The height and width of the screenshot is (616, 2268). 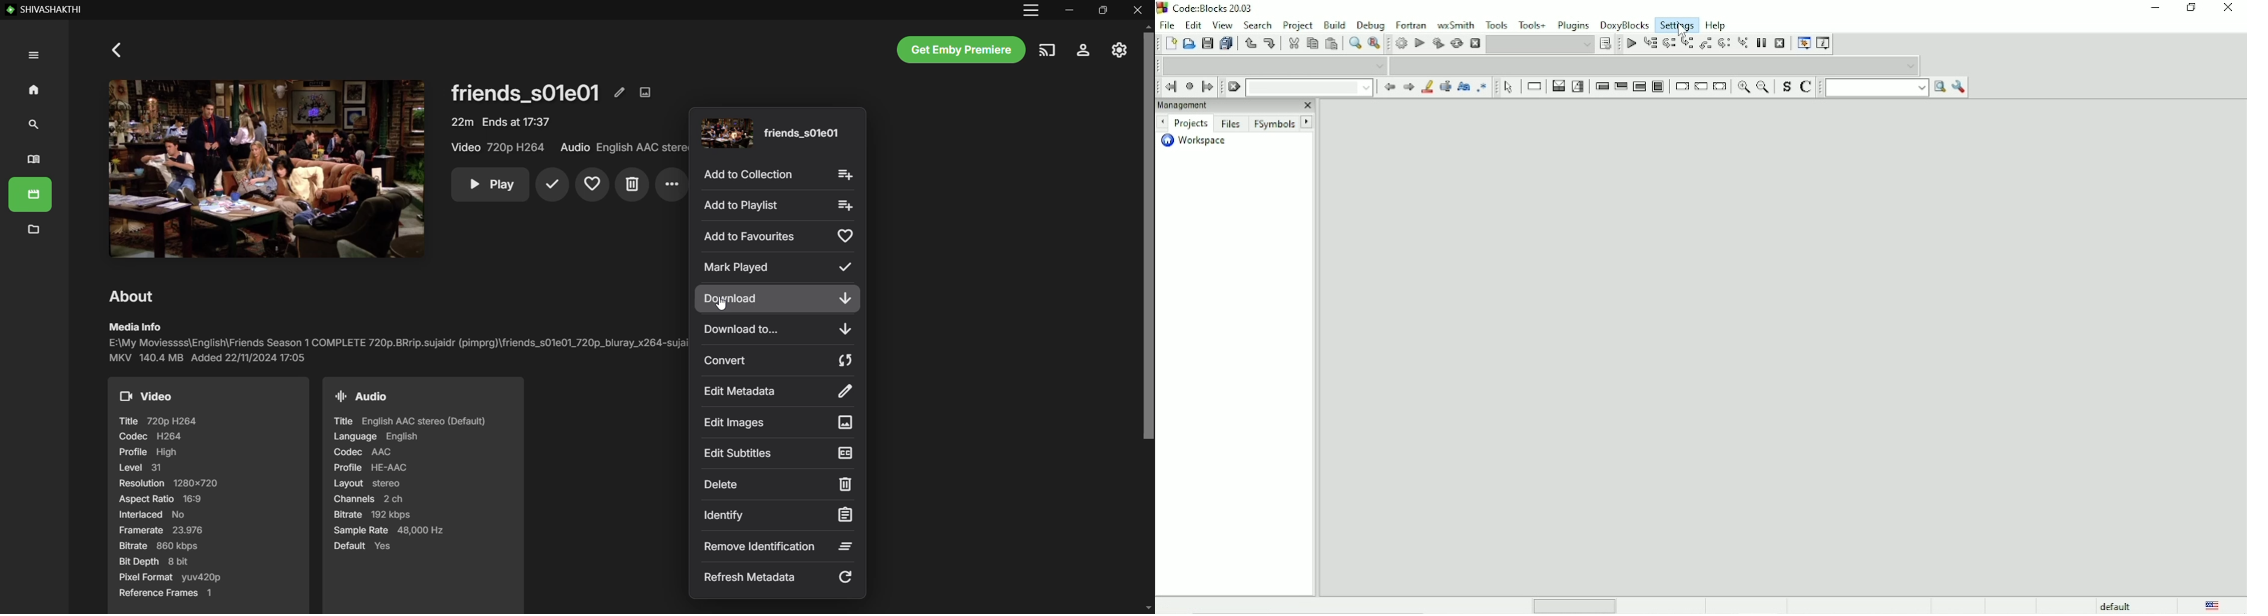 I want to click on Next line, so click(x=1669, y=44).